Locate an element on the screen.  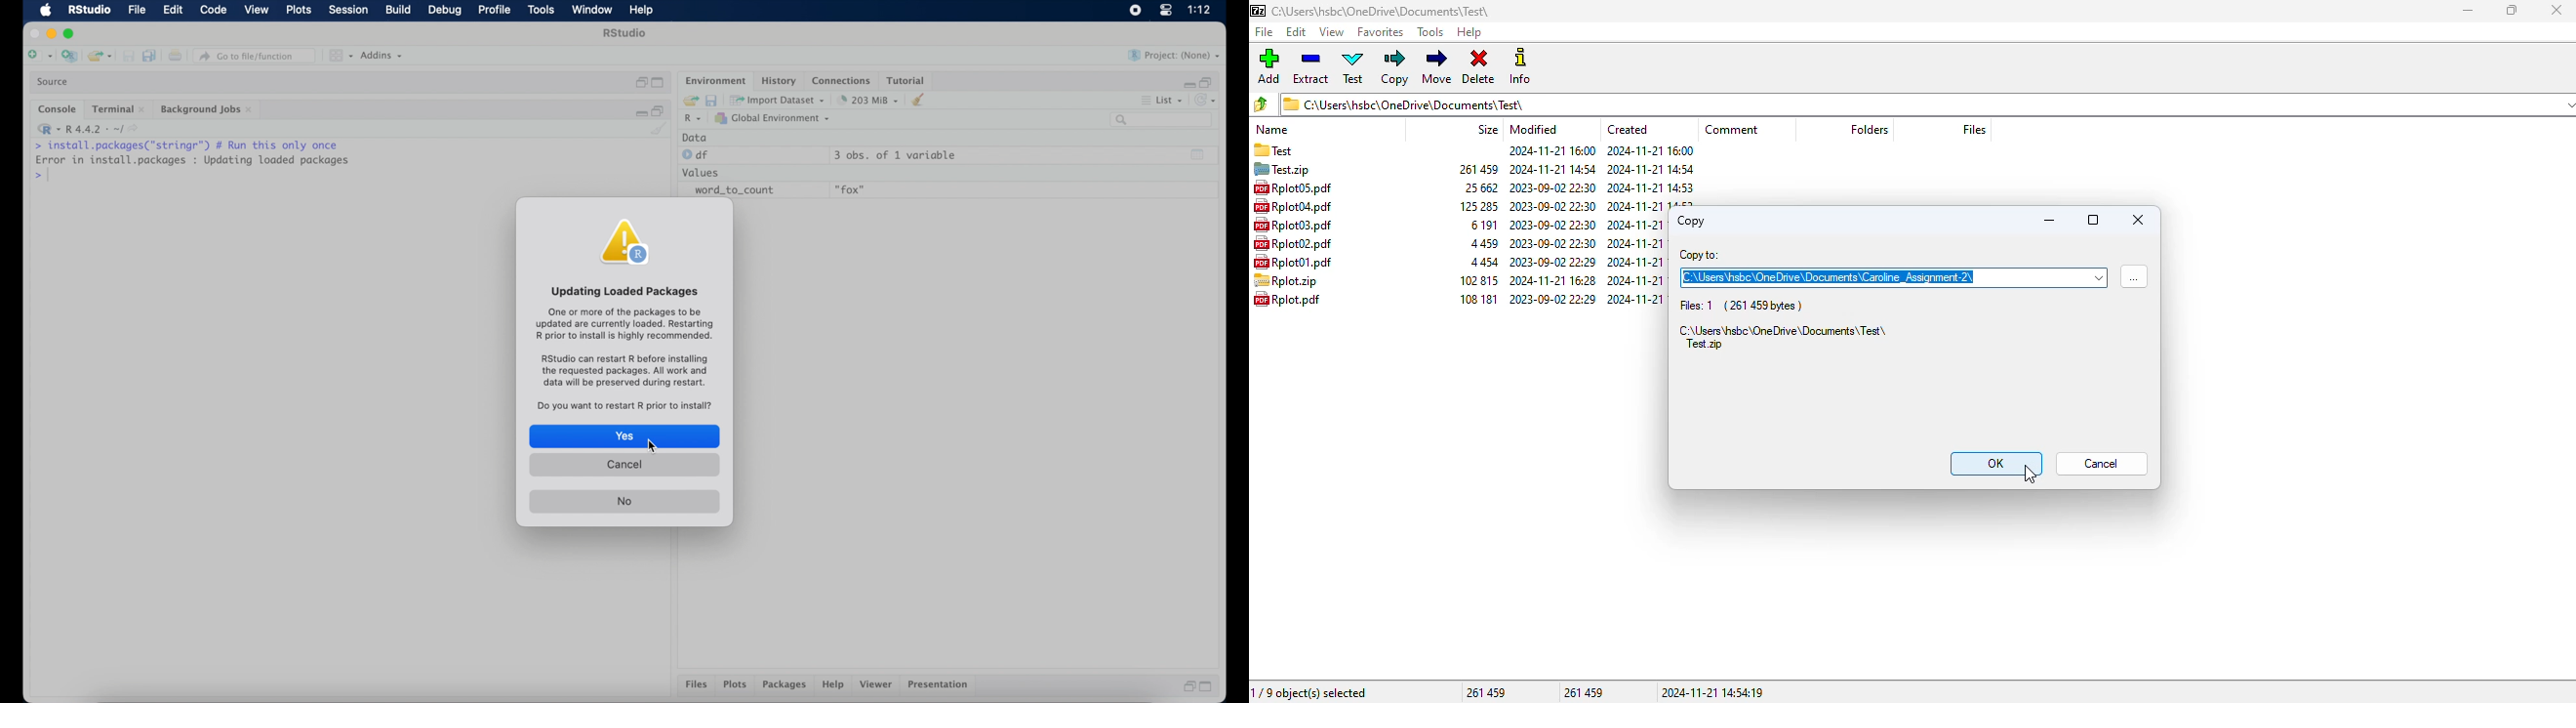
window is located at coordinates (592, 10).